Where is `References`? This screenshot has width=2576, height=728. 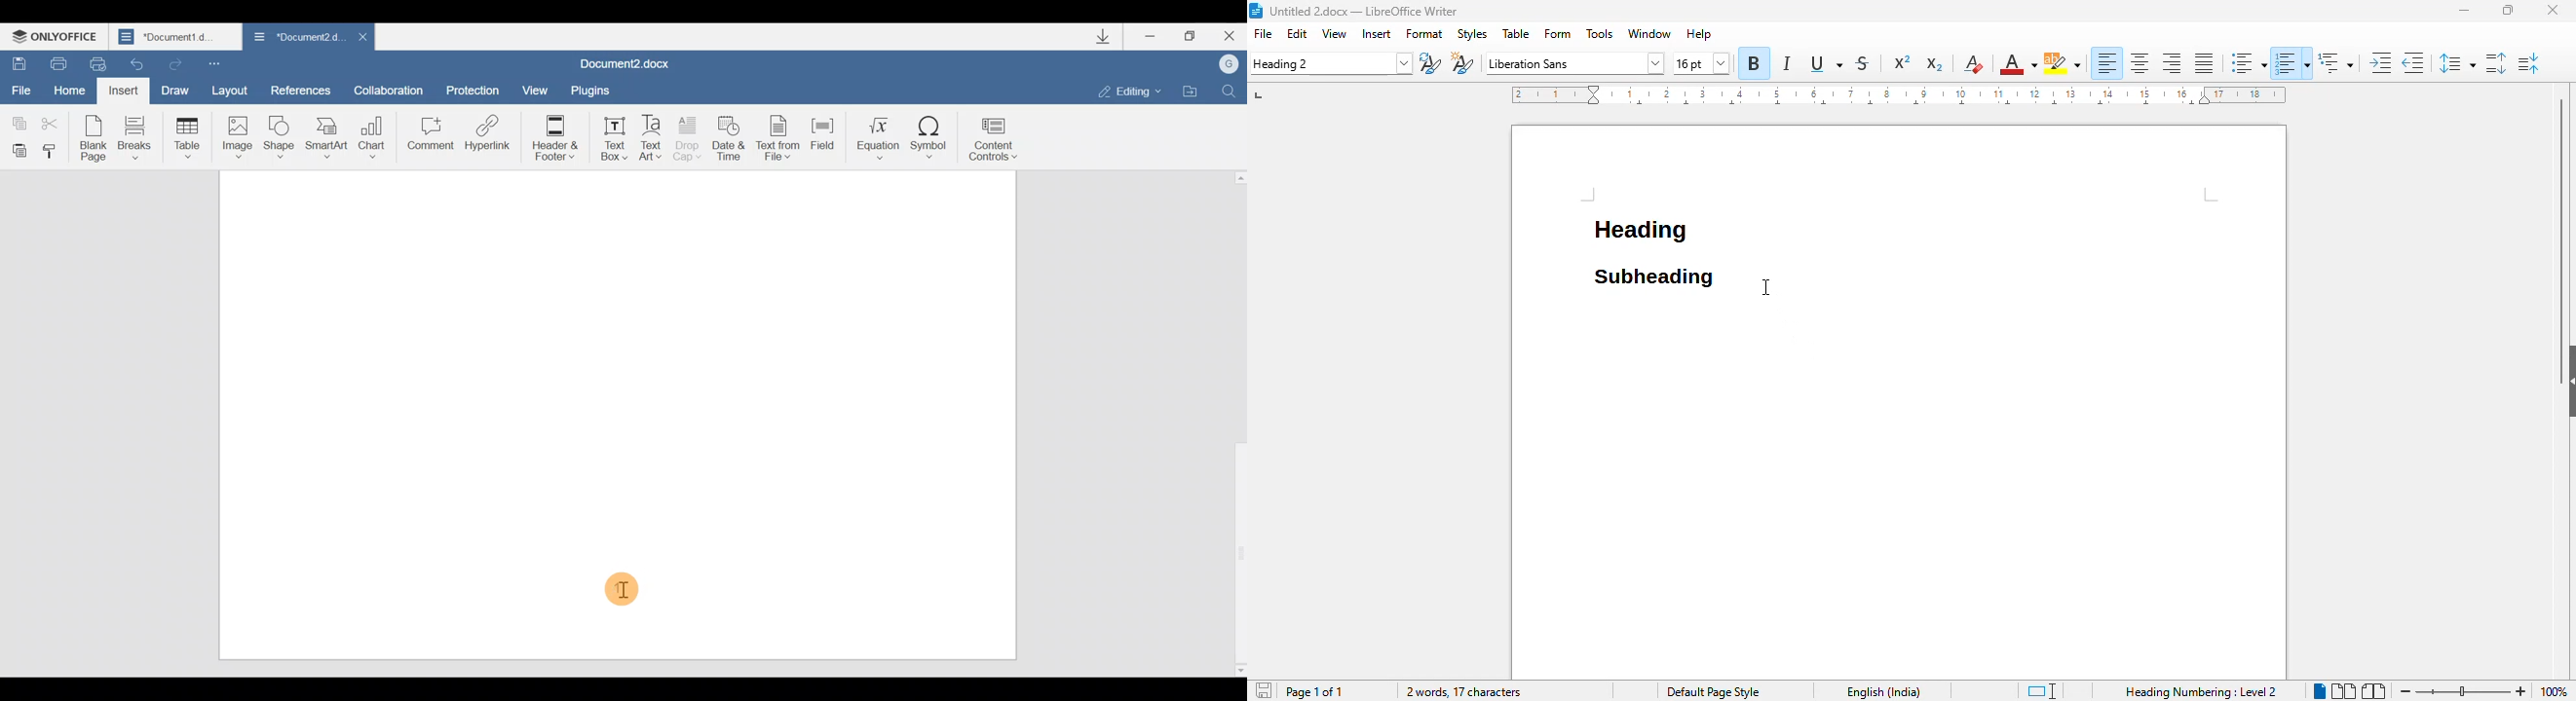
References is located at coordinates (301, 90).